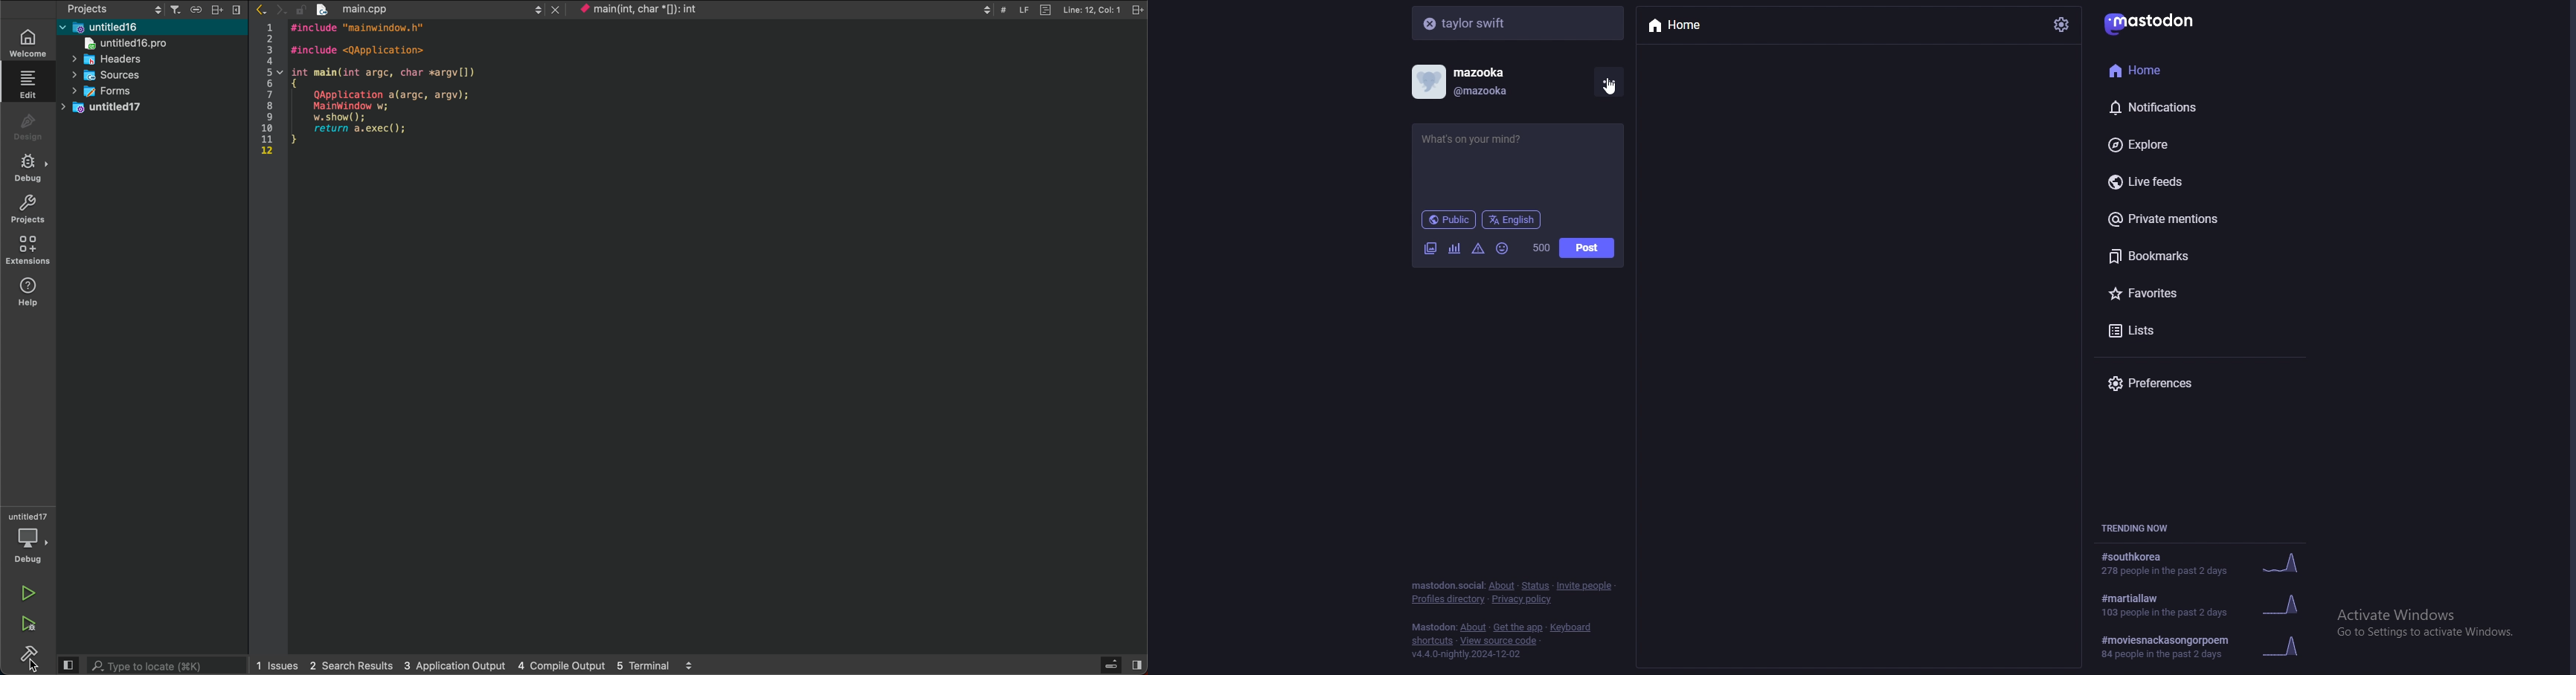  What do you see at coordinates (1607, 81) in the screenshot?
I see `more options` at bounding box center [1607, 81].